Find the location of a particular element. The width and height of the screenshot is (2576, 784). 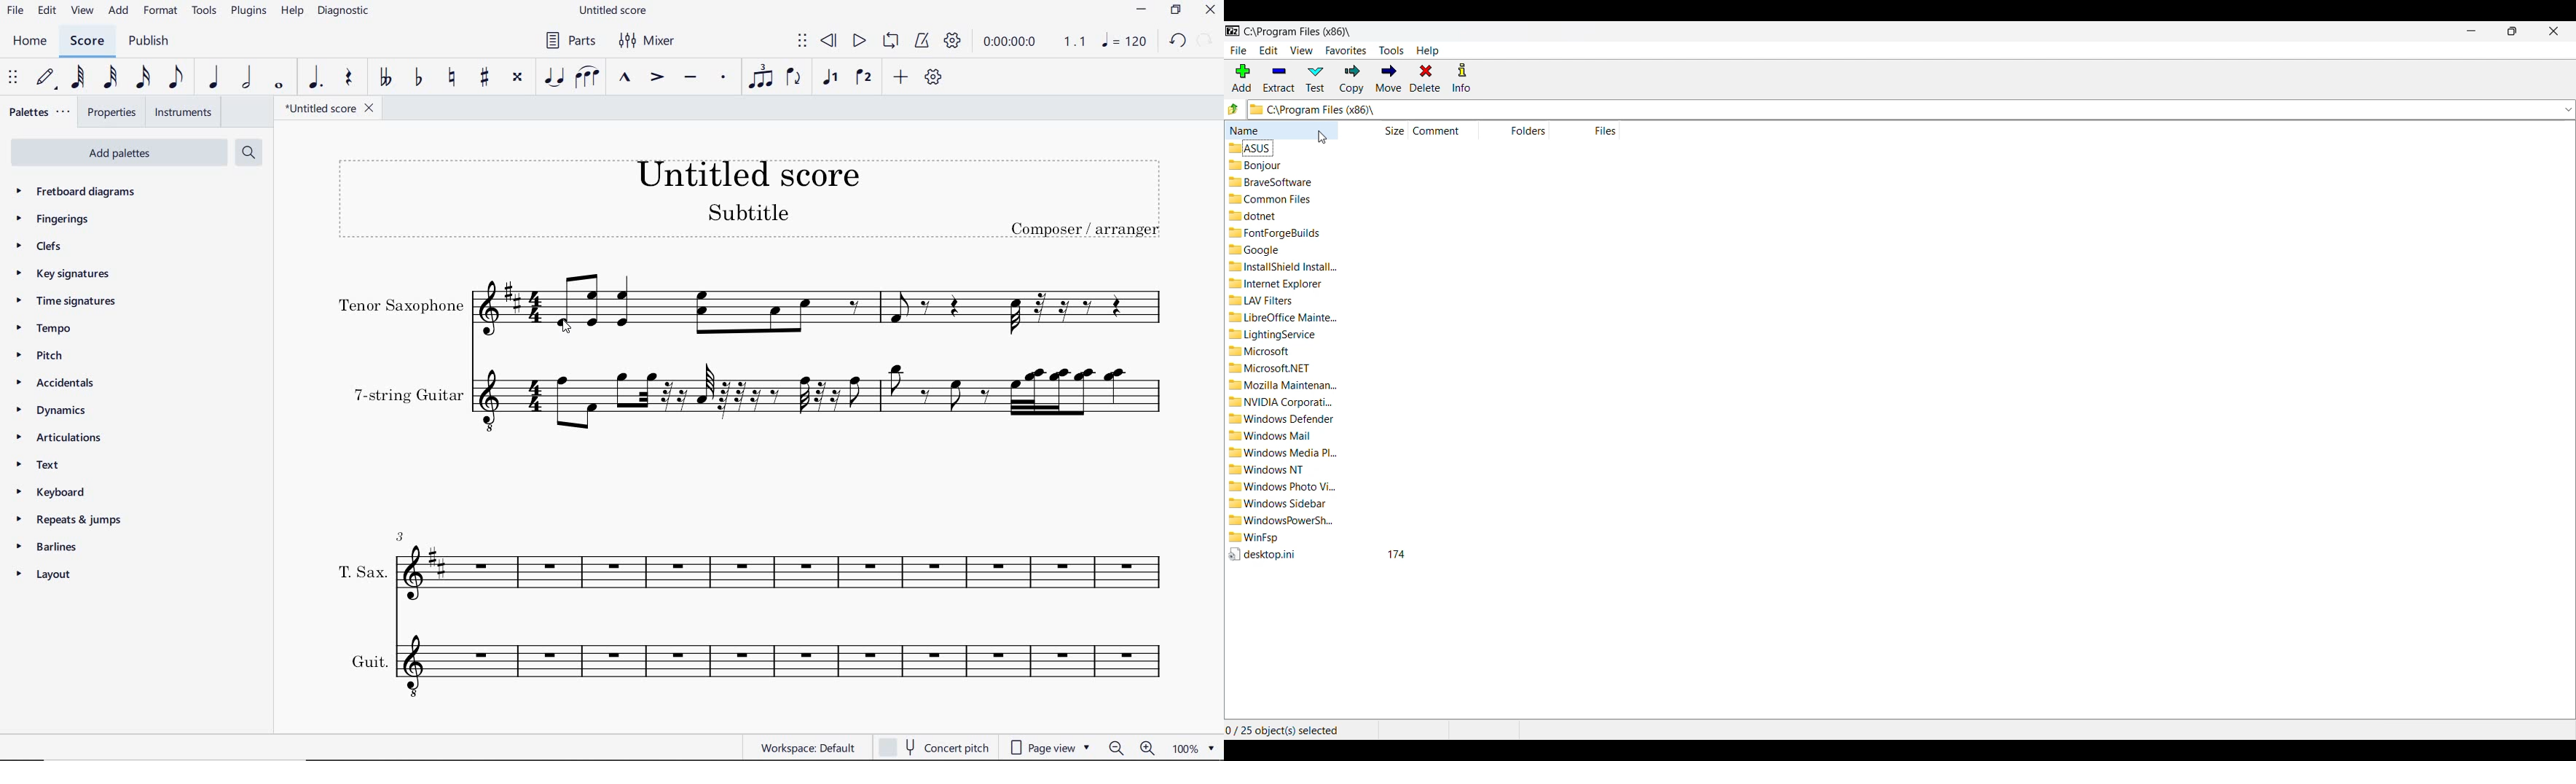

TENUTO is located at coordinates (690, 79).